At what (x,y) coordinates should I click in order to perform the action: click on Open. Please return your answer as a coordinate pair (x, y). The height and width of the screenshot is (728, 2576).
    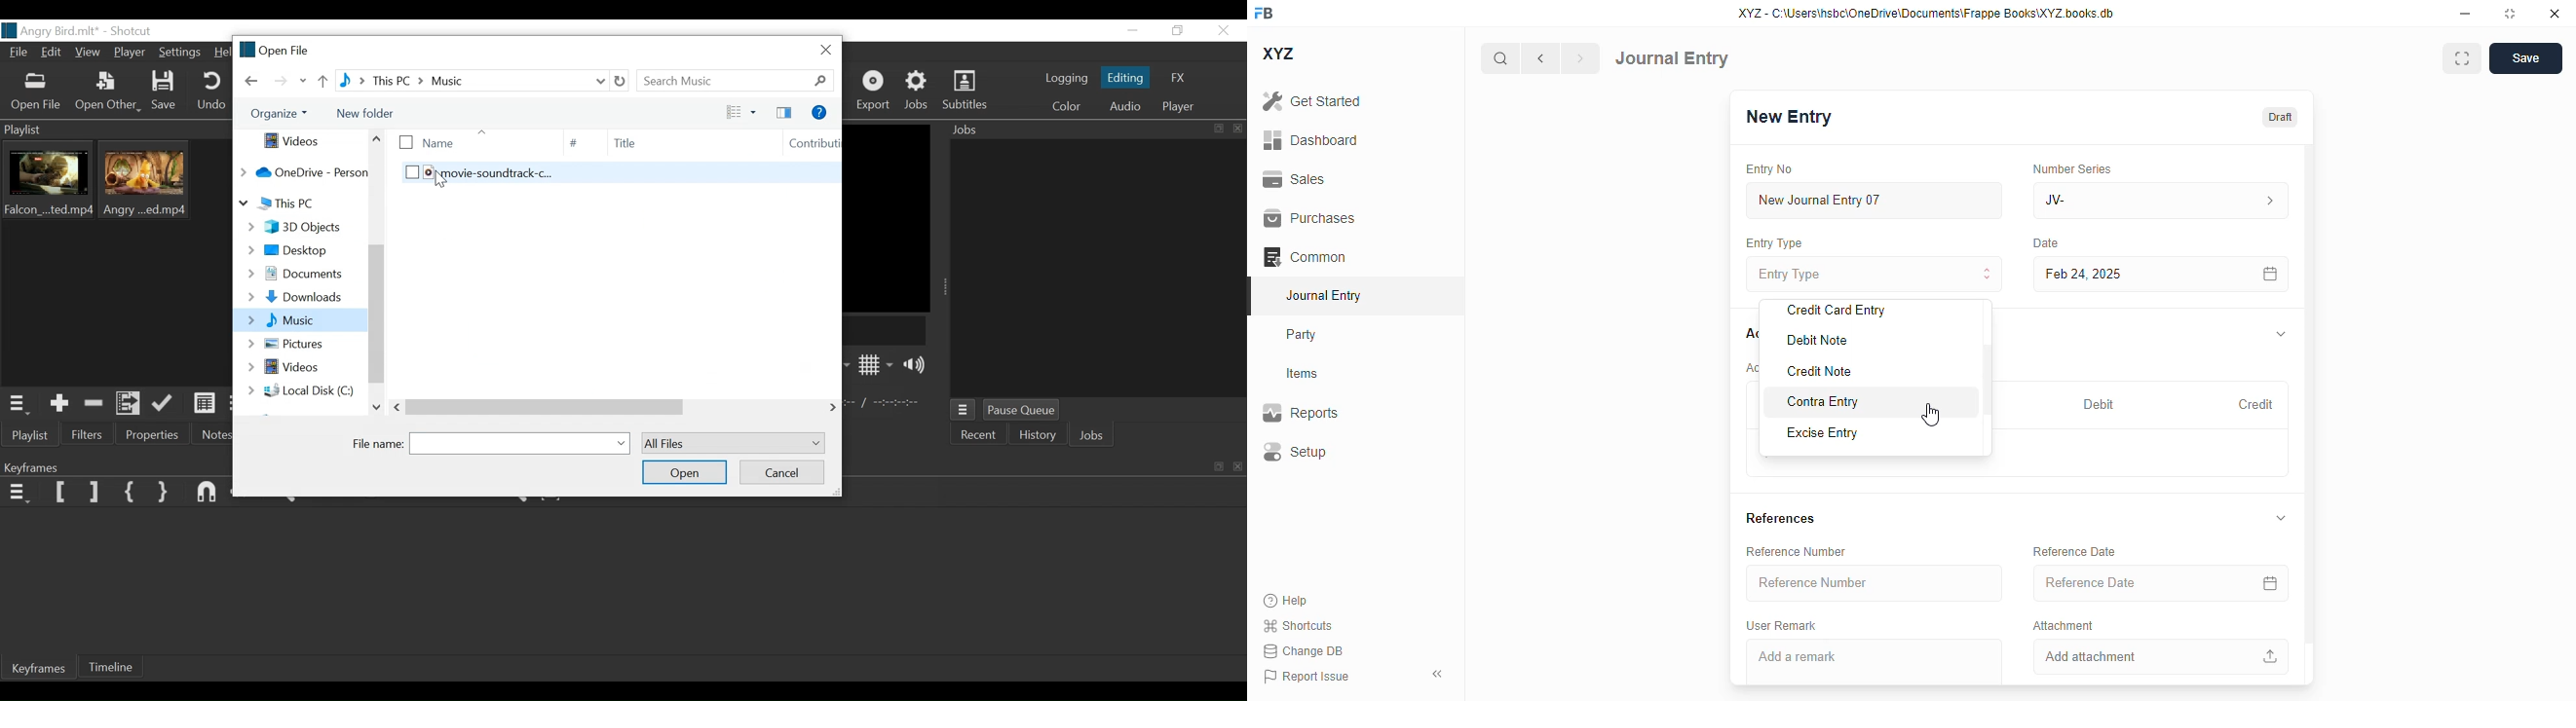
    Looking at the image, I should click on (685, 471).